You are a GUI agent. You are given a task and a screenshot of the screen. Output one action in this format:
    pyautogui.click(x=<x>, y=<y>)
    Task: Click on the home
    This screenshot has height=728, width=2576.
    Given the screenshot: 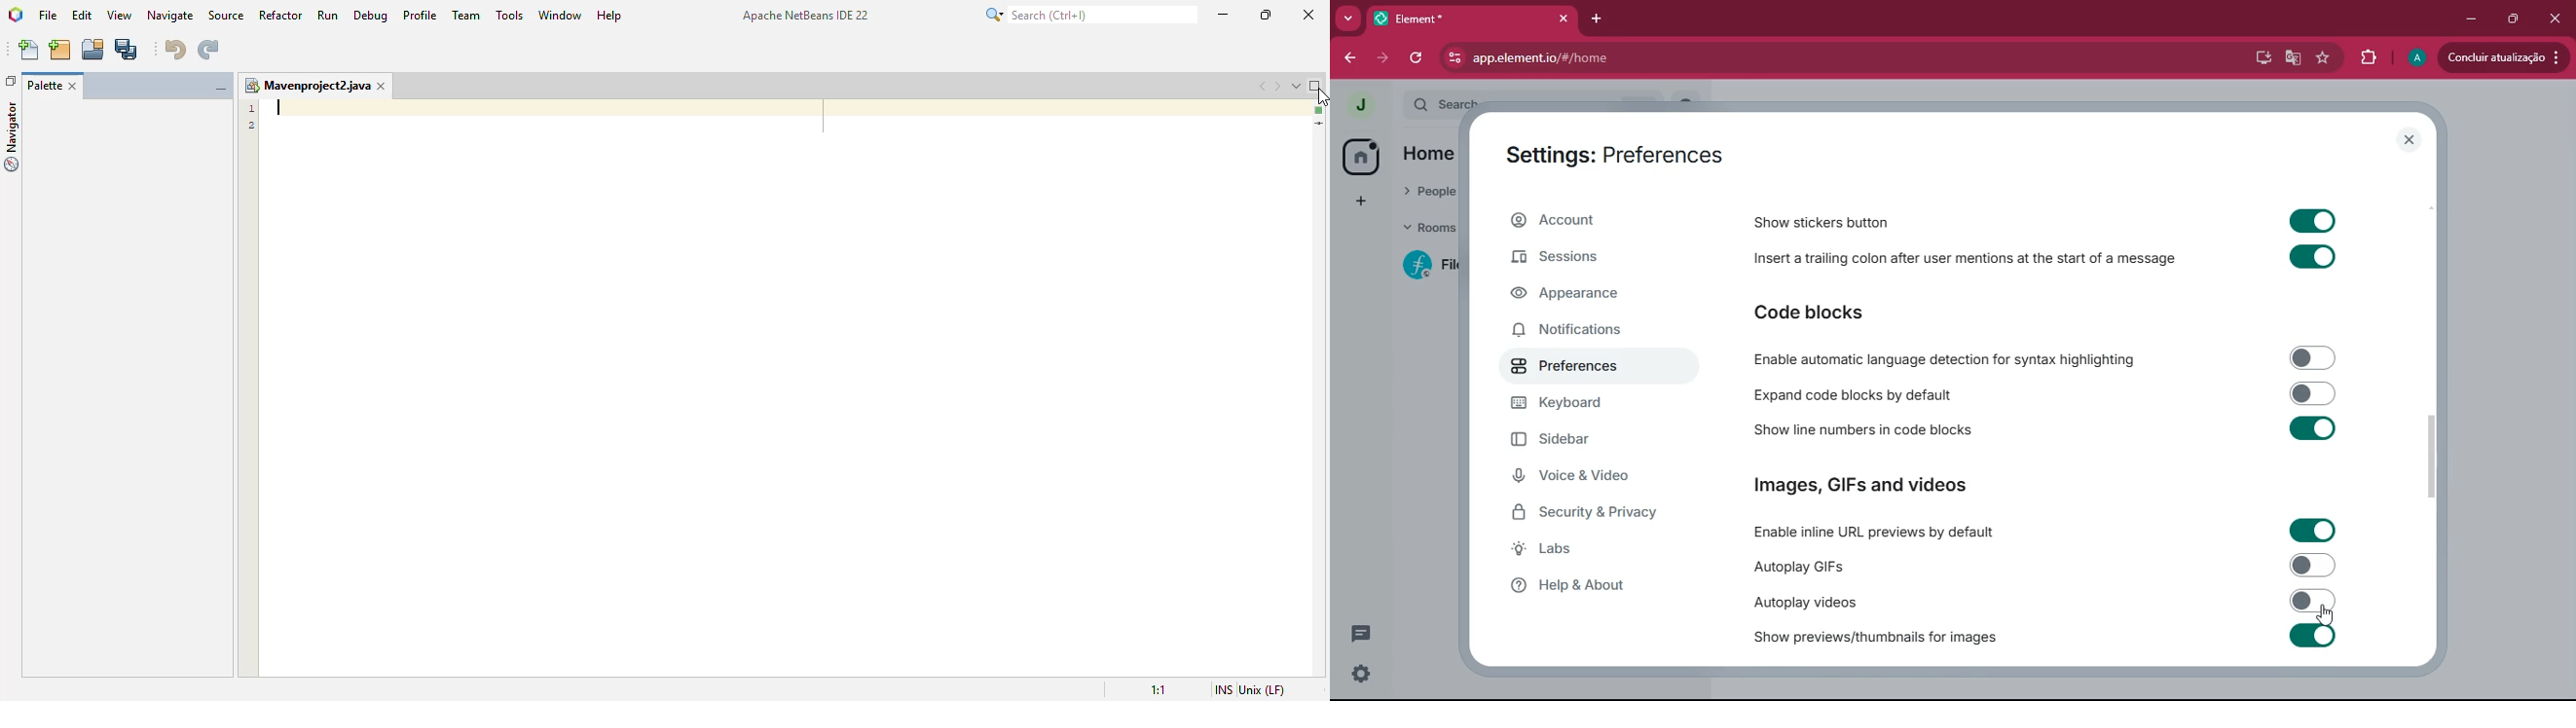 What is the action you would take?
    pyautogui.click(x=1358, y=157)
    